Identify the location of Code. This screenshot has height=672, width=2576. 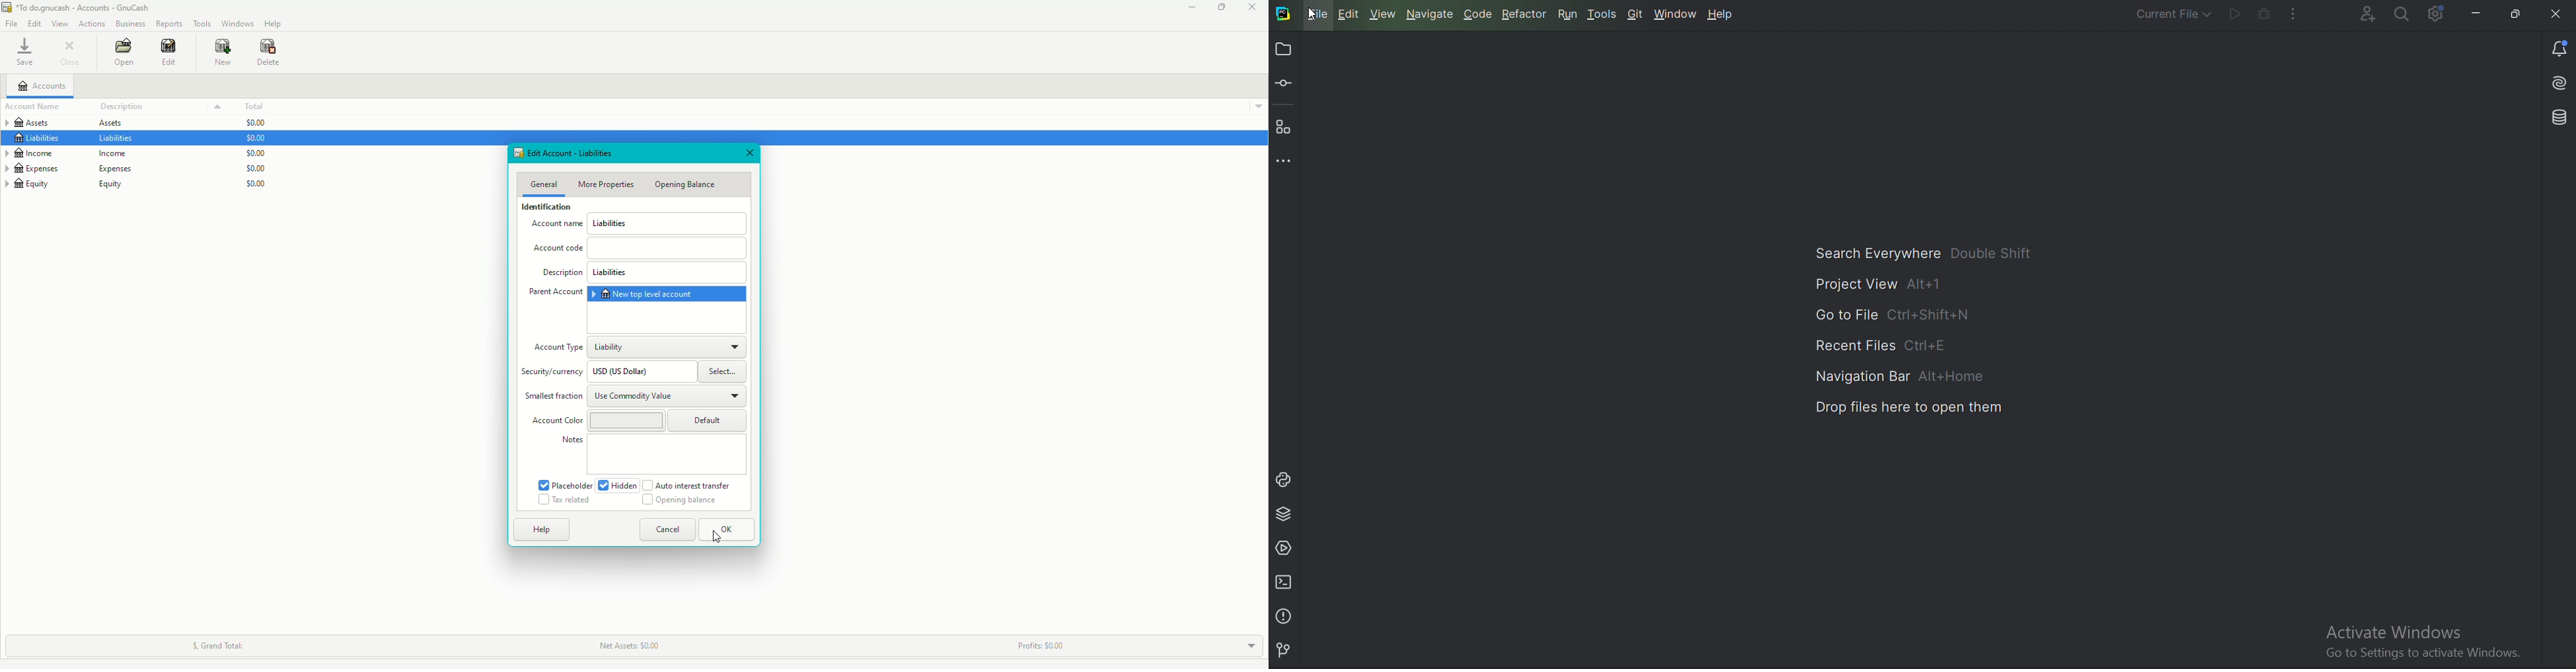
(1481, 14).